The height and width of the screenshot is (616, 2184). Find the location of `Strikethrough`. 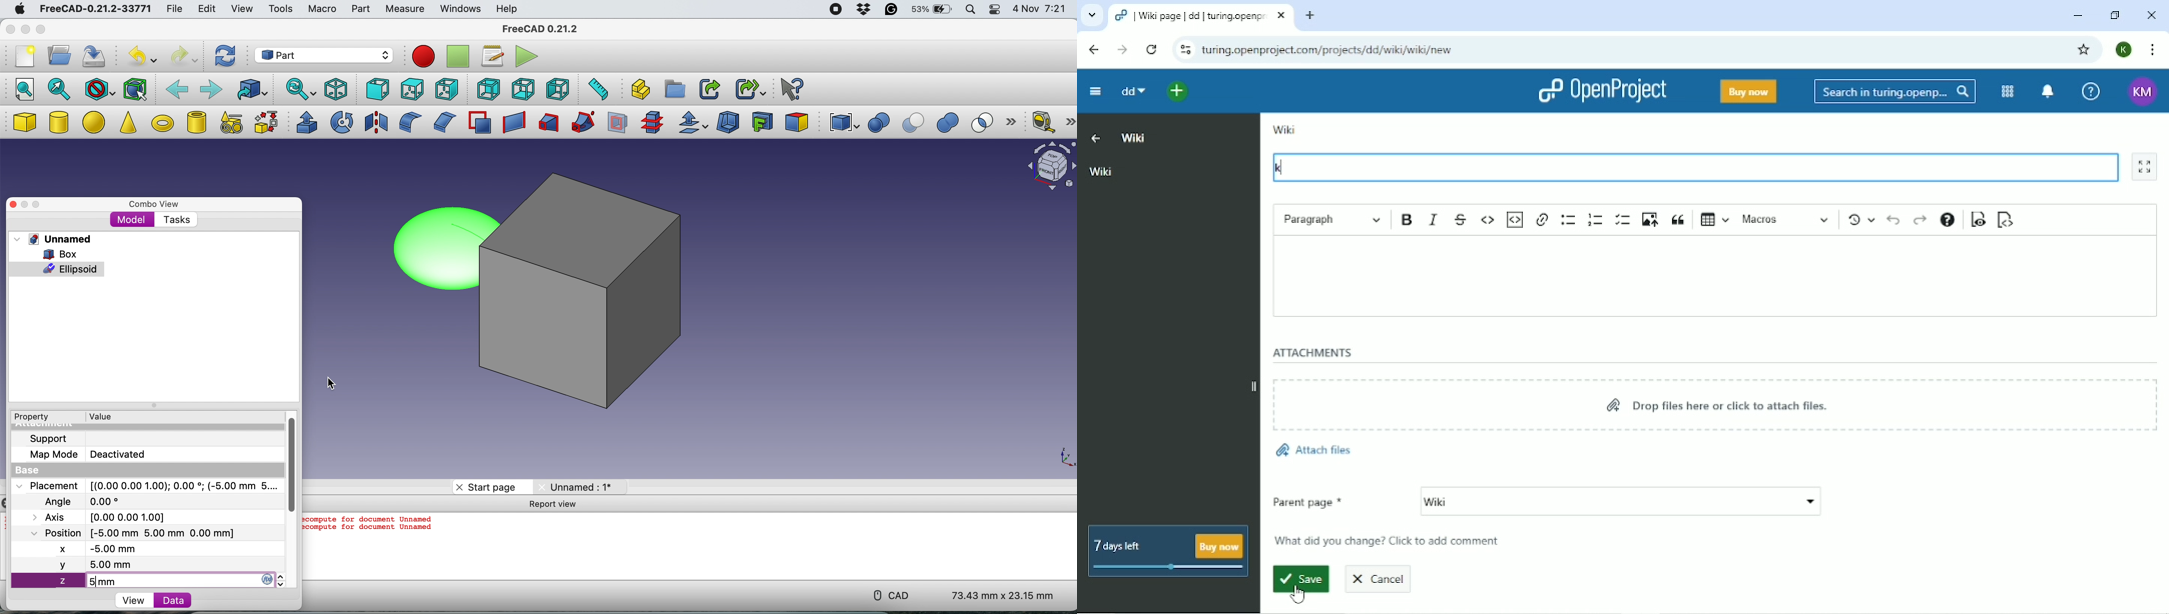

Strikethrough is located at coordinates (1458, 218).